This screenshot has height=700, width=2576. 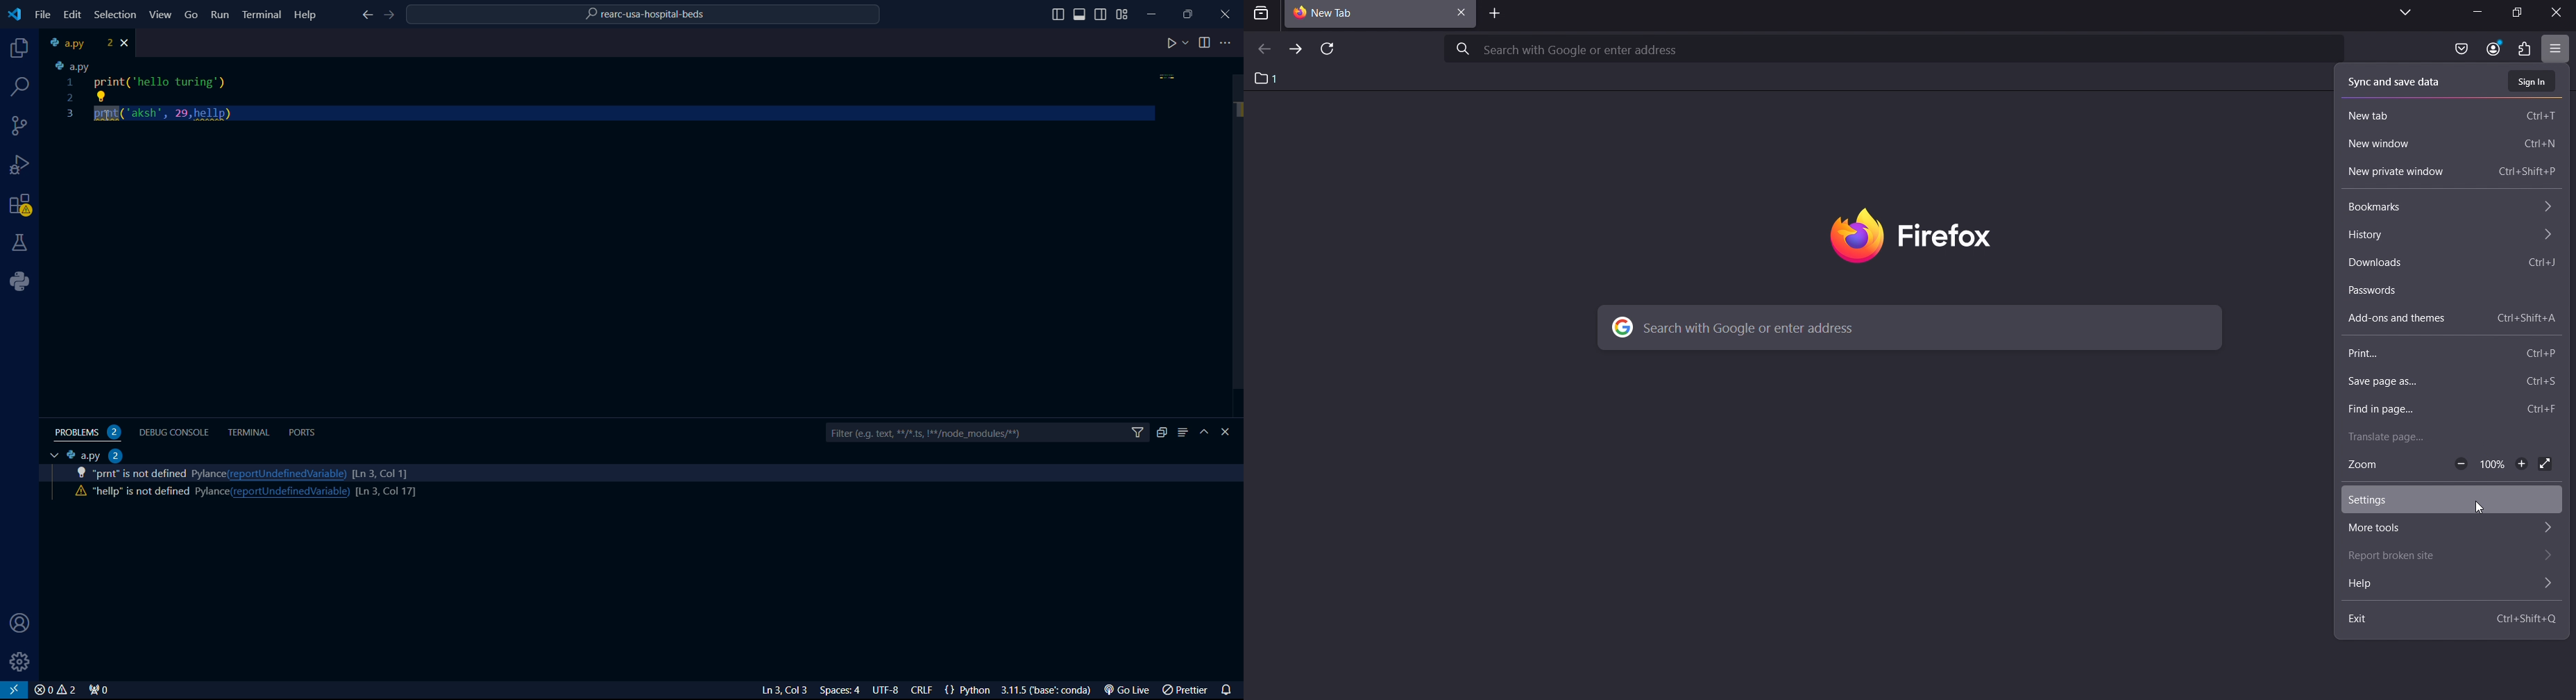 I want to click on tab, so click(x=78, y=43).